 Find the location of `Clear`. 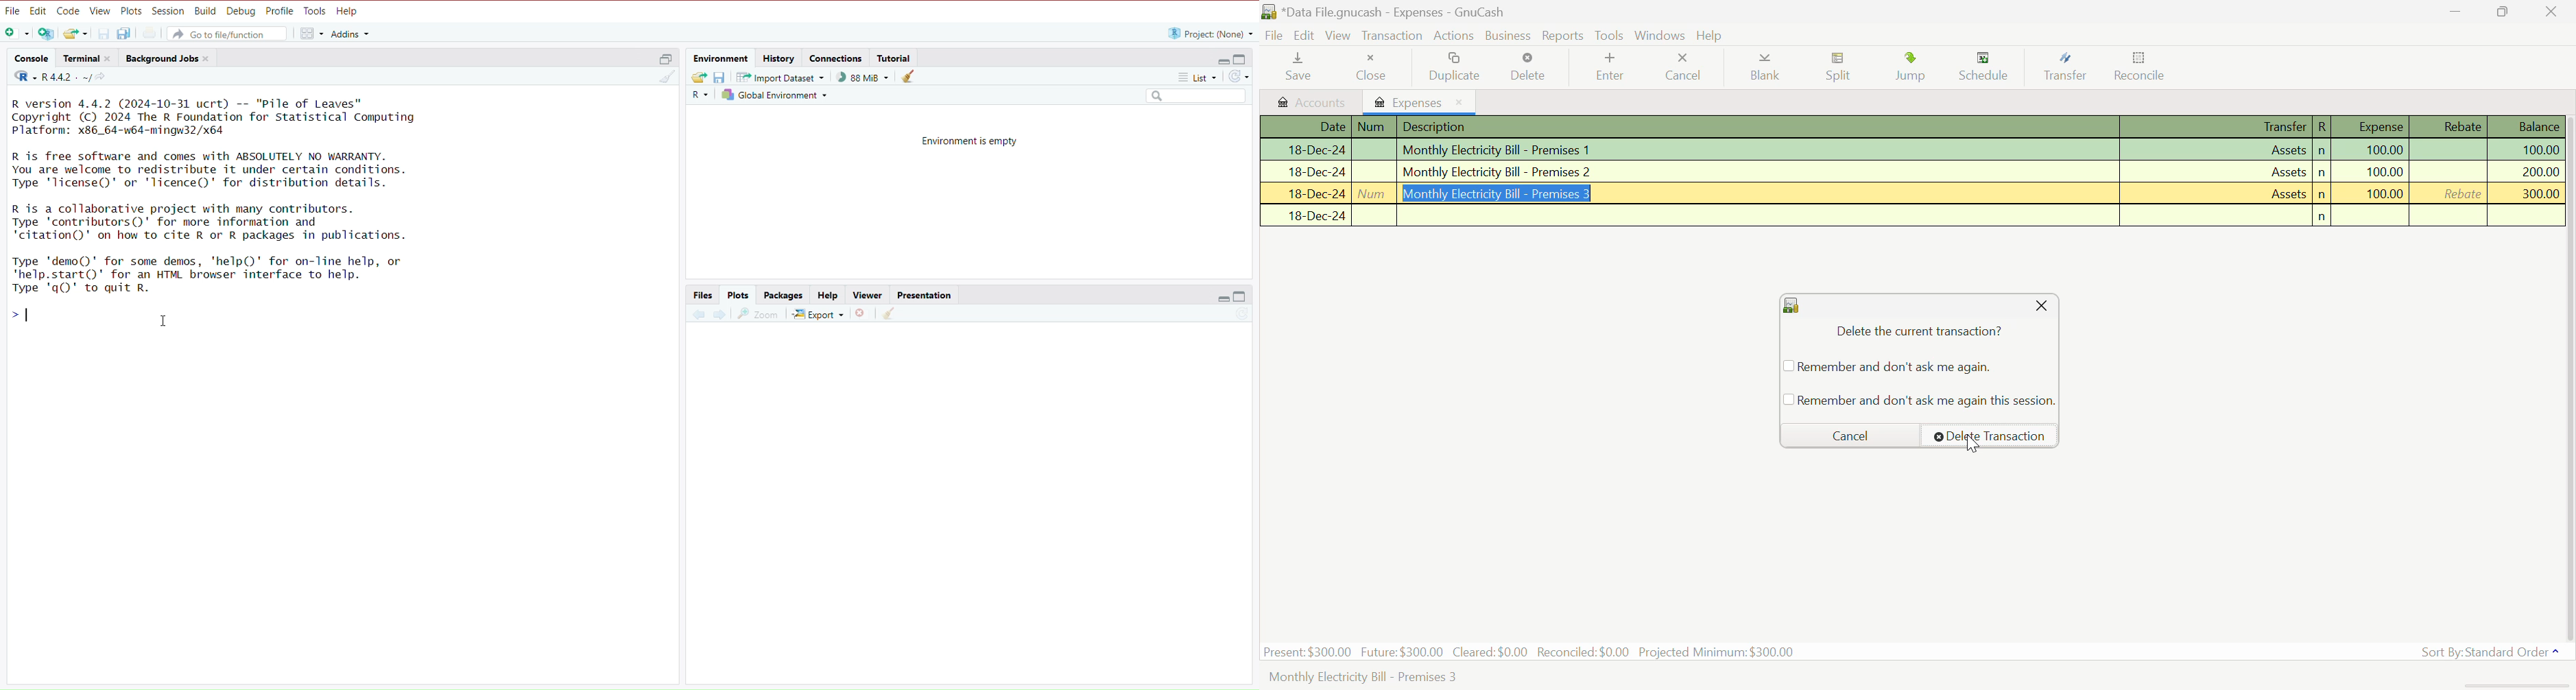

Clear is located at coordinates (889, 314).